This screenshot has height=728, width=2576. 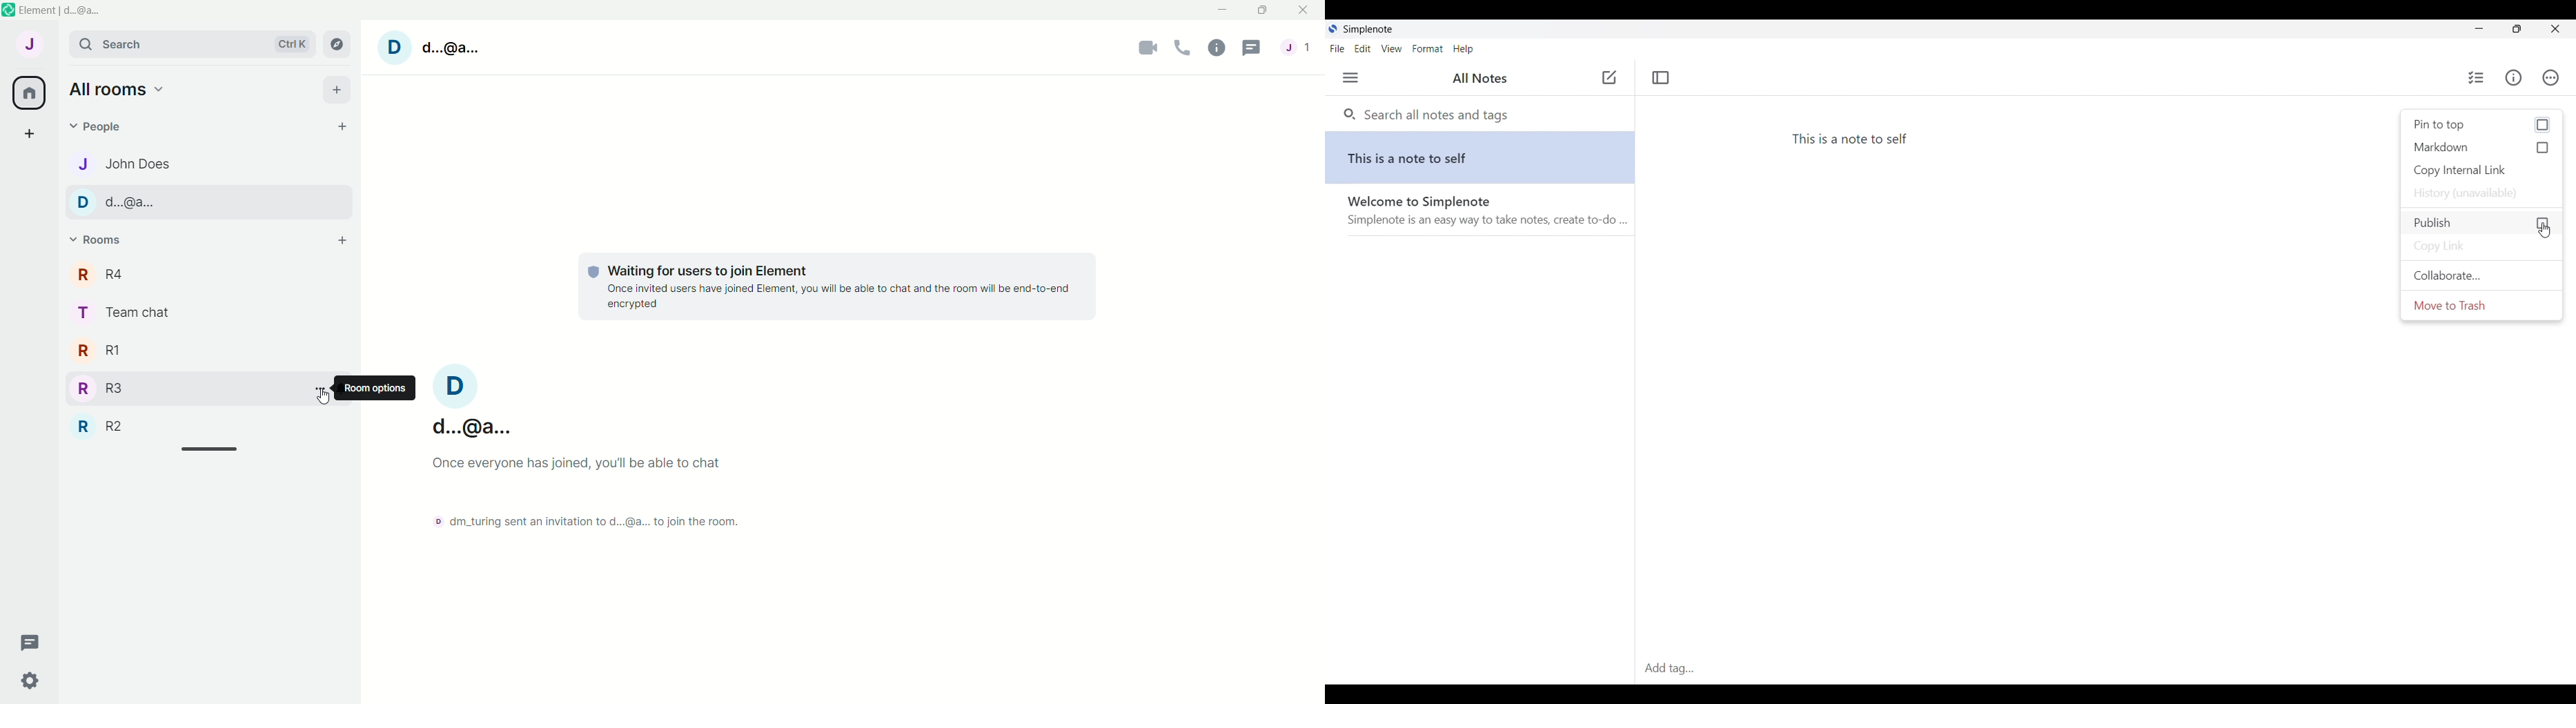 I want to click on video call, so click(x=1144, y=48).